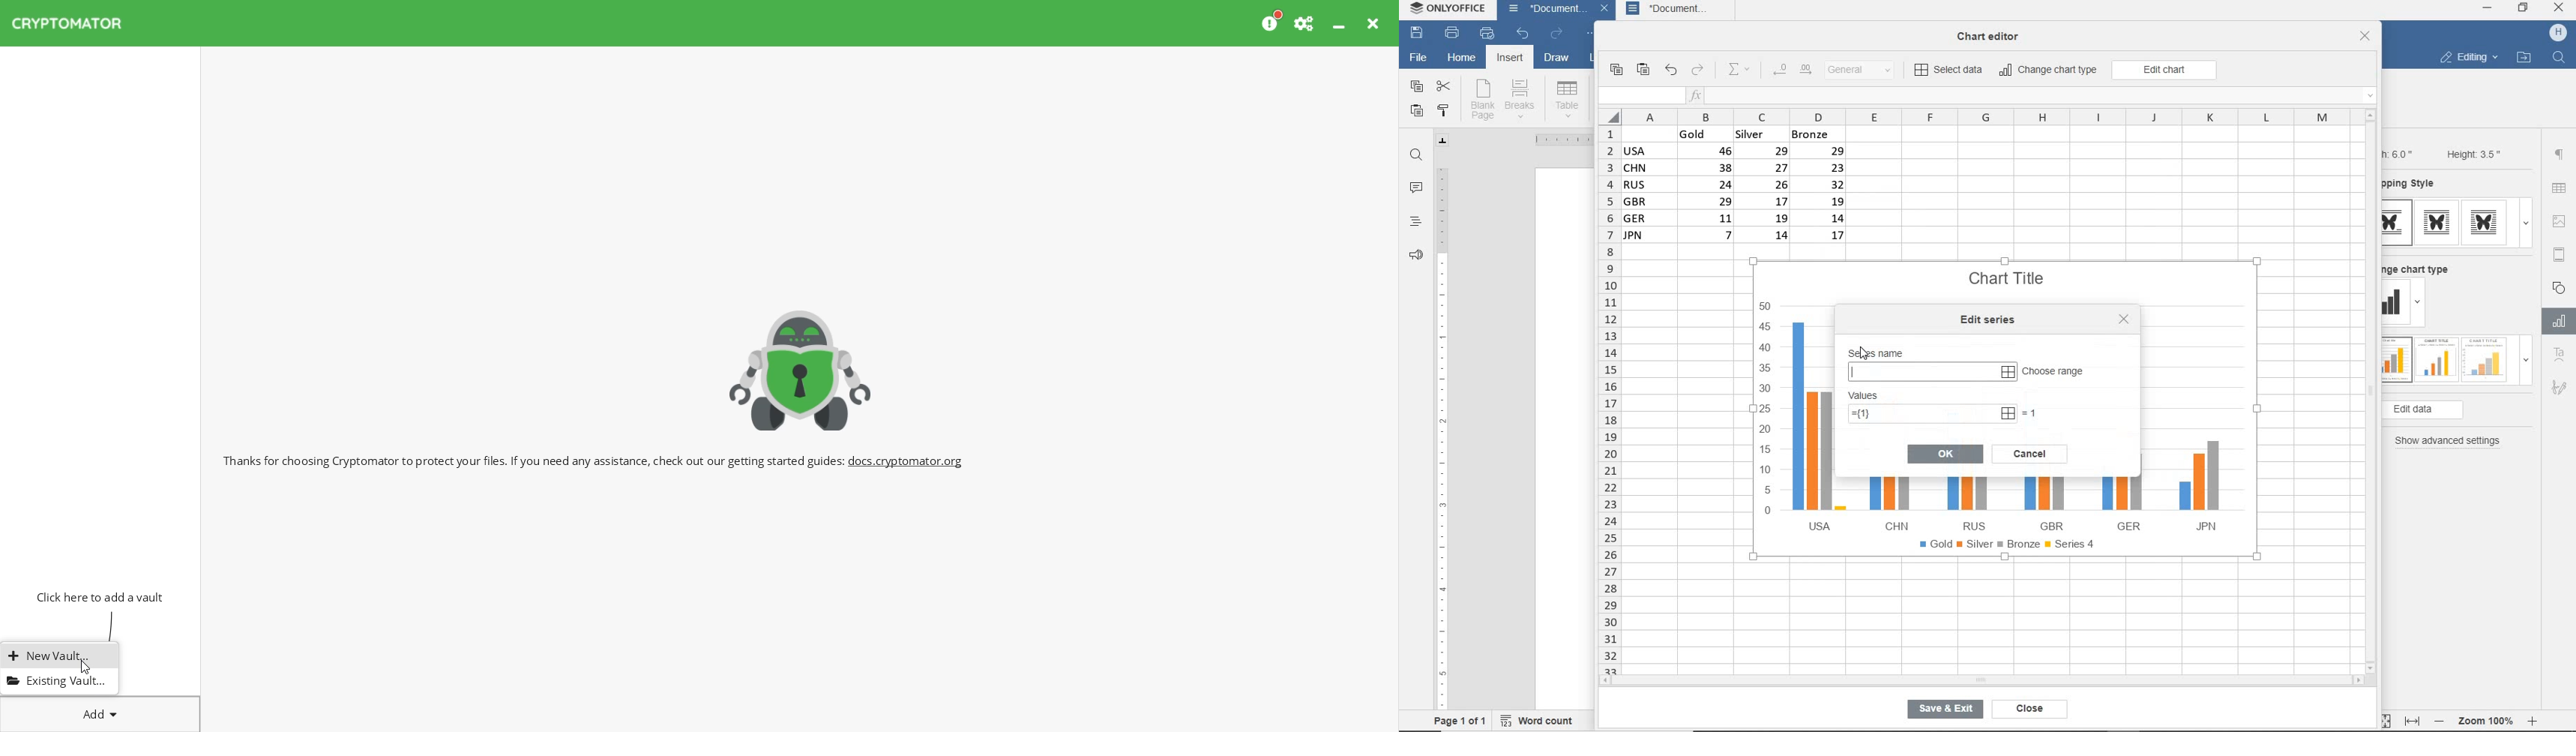 This screenshot has height=756, width=2576. I want to click on document name, so click(1543, 11).